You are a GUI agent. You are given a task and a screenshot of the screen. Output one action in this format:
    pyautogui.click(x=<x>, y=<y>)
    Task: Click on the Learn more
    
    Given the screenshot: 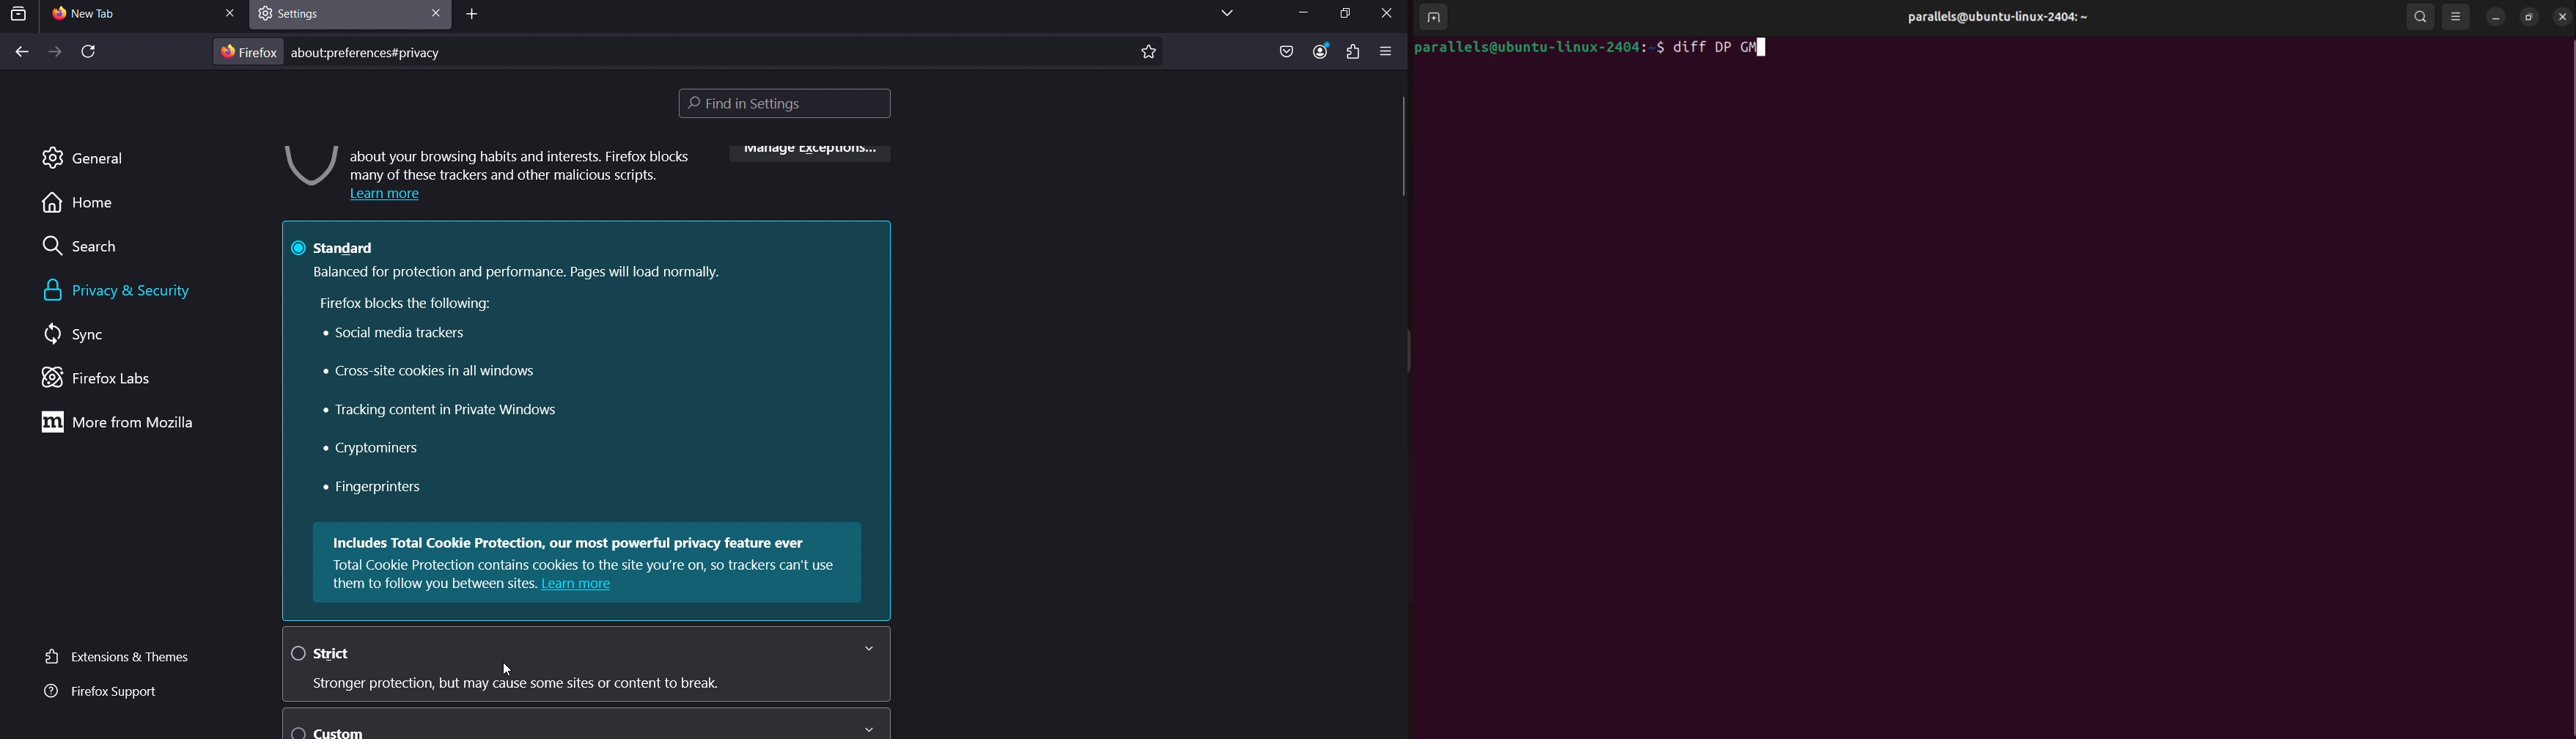 What is the action you would take?
    pyautogui.click(x=580, y=584)
    